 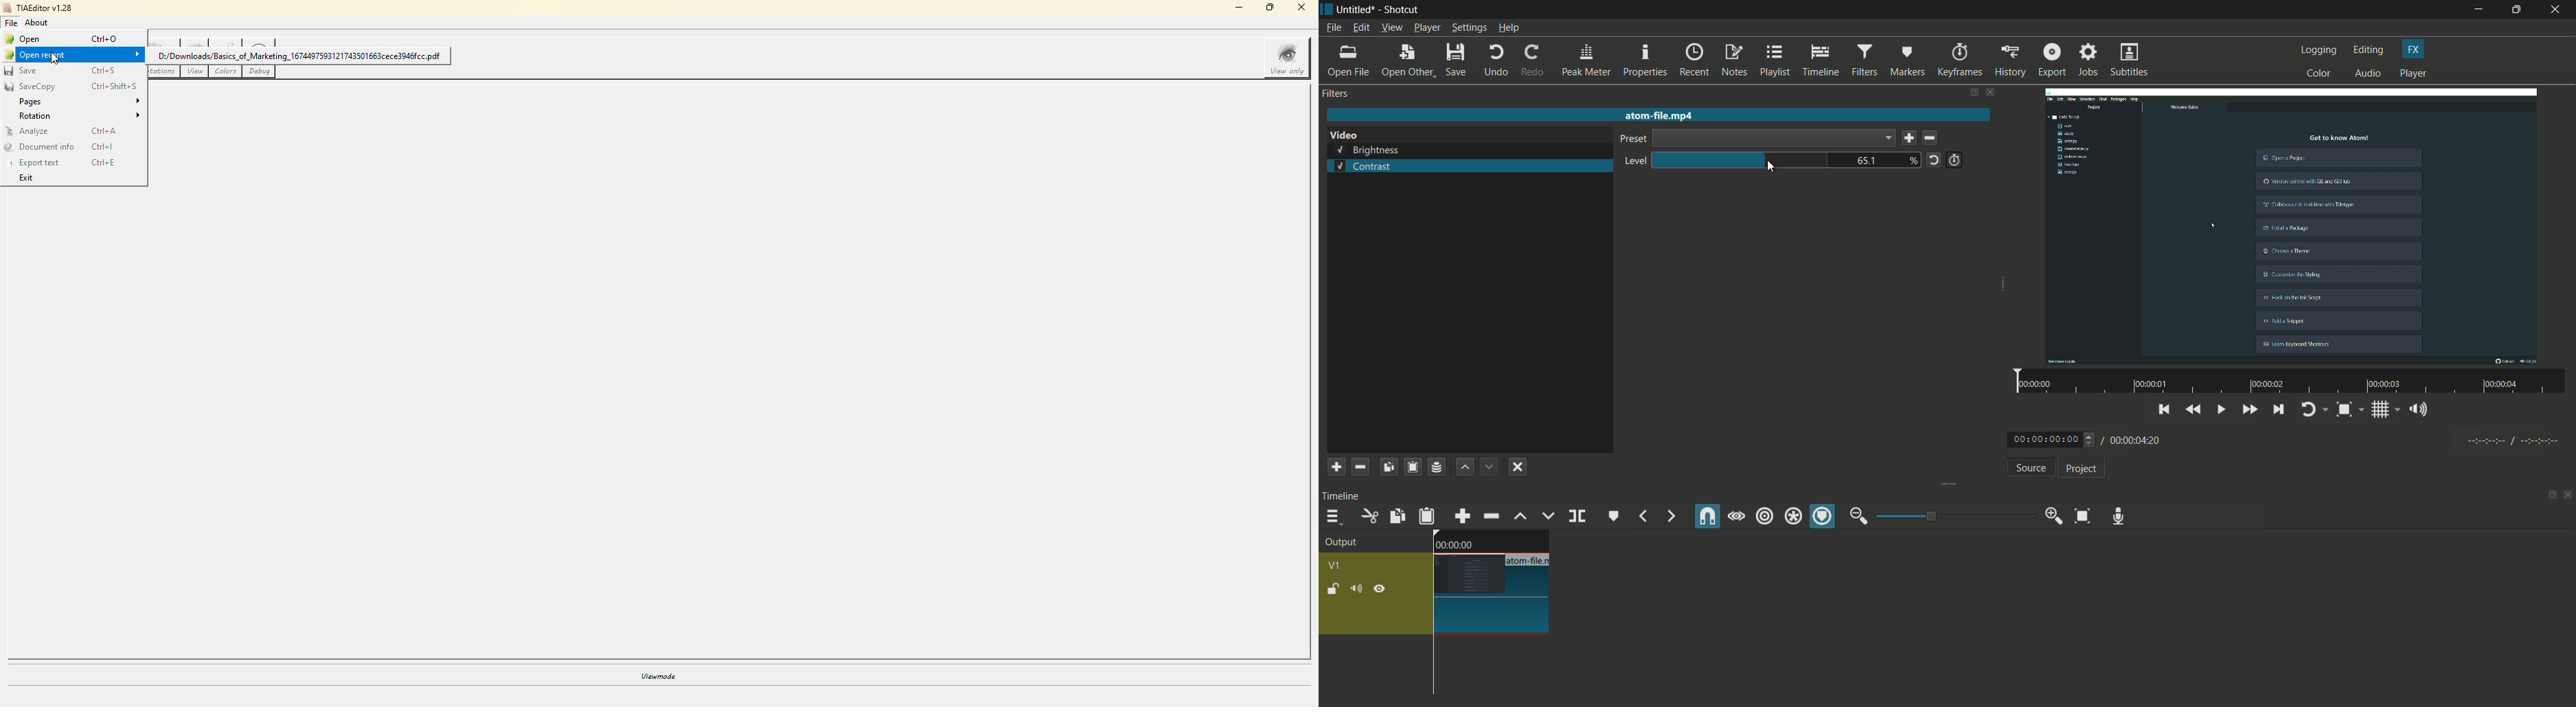 What do you see at coordinates (1333, 27) in the screenshot?
I see `file menu` at bounding box center [1333, 27].